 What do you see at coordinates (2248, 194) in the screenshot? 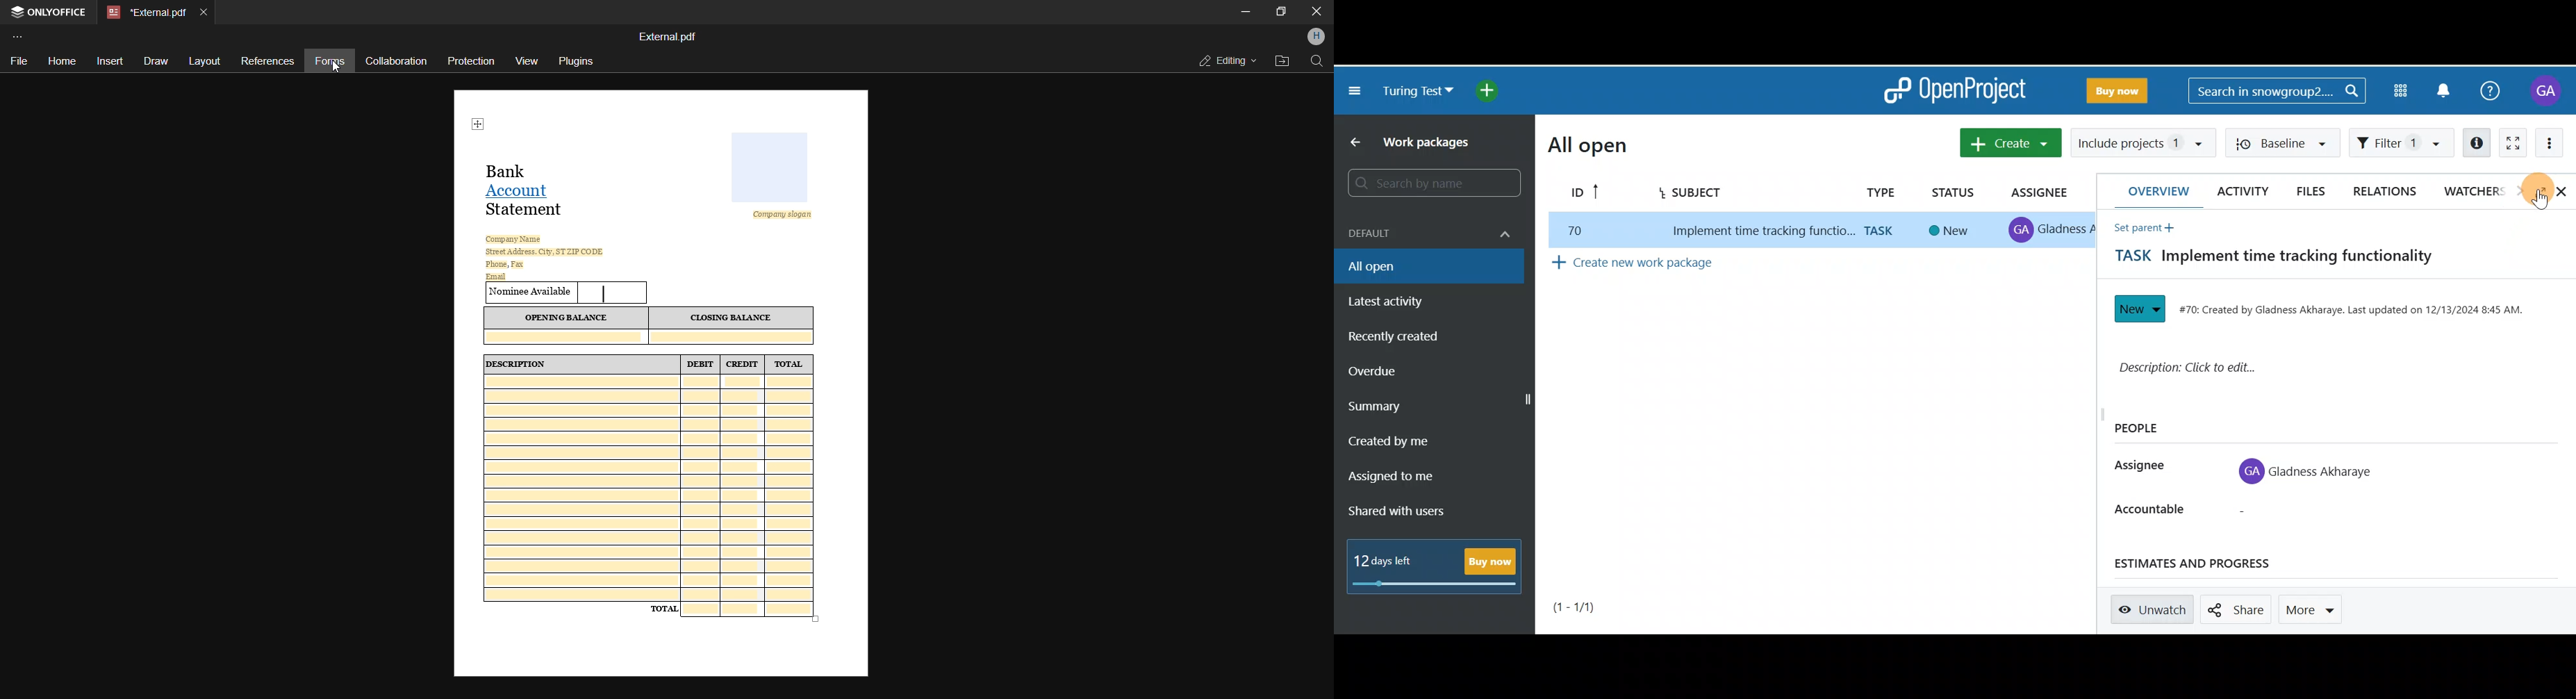
I see `Activity` at bounding box center [2248, 194].